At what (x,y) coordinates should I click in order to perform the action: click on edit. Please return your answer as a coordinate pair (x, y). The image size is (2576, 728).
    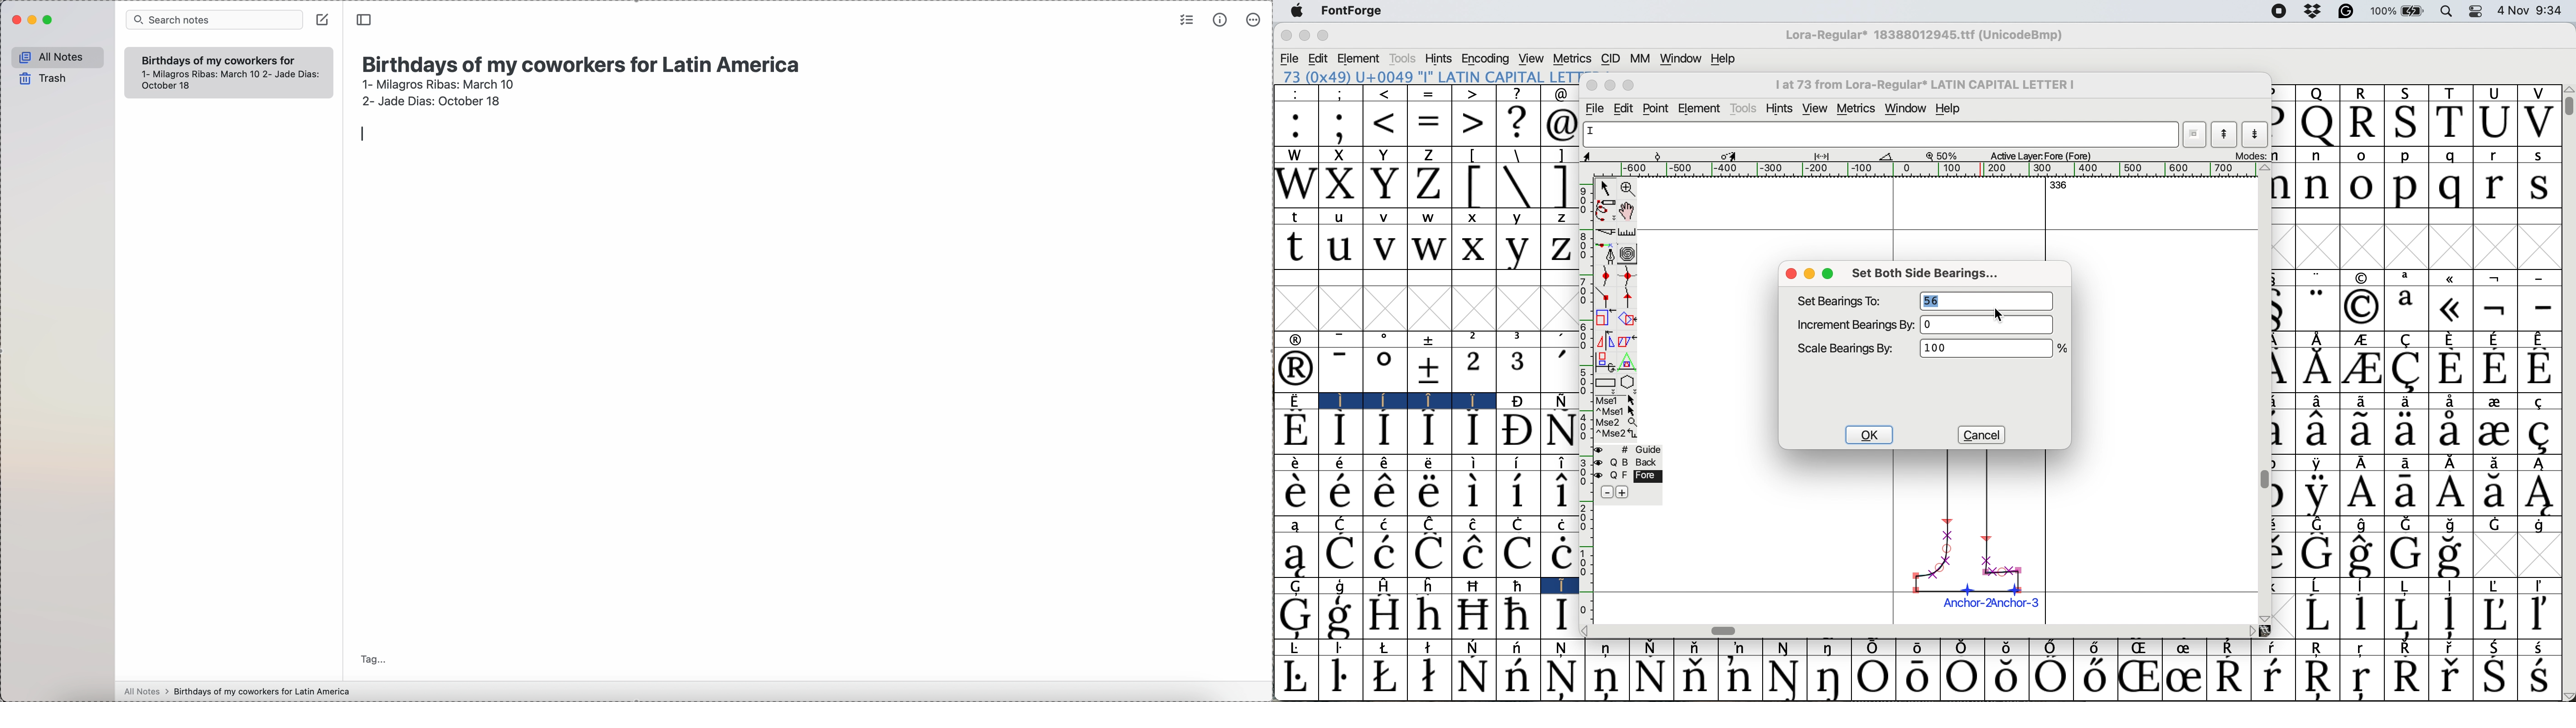
    Looking at the image, I should click on (1625, 108).